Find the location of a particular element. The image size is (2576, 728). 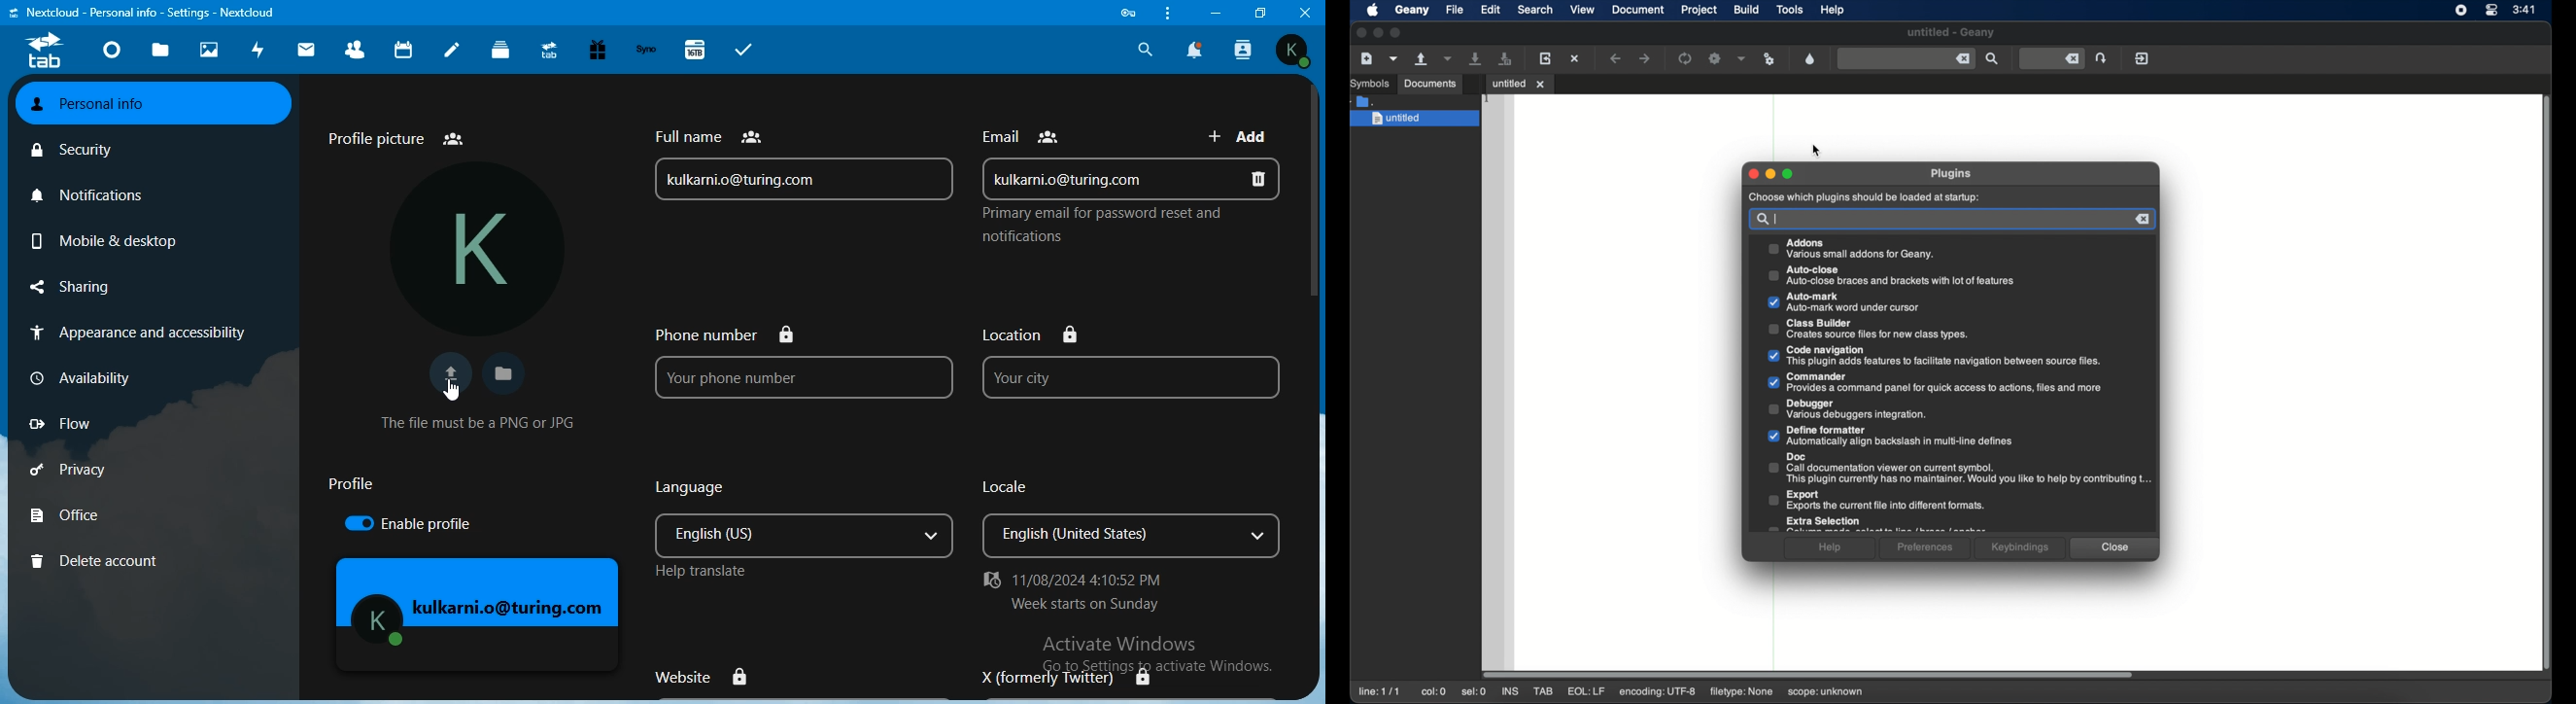

notification is located at coordinates (1195, 50).